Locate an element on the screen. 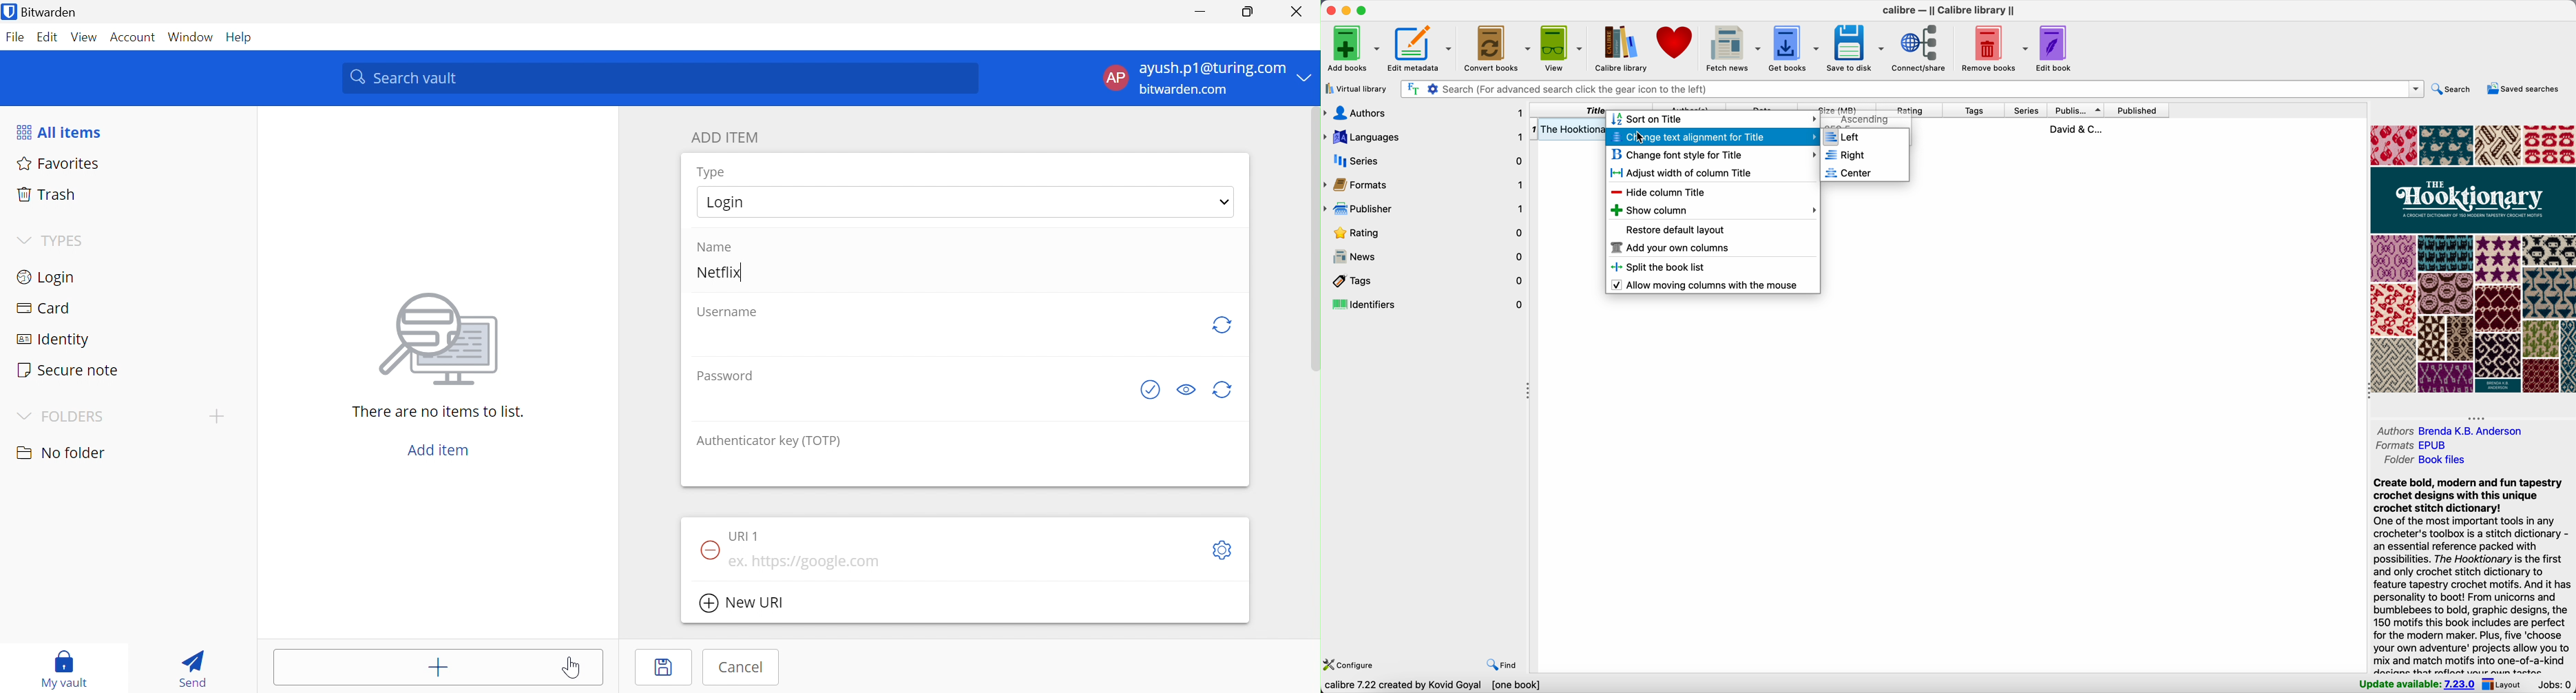  adjust width of column title is located at coordinates (1687, 173).